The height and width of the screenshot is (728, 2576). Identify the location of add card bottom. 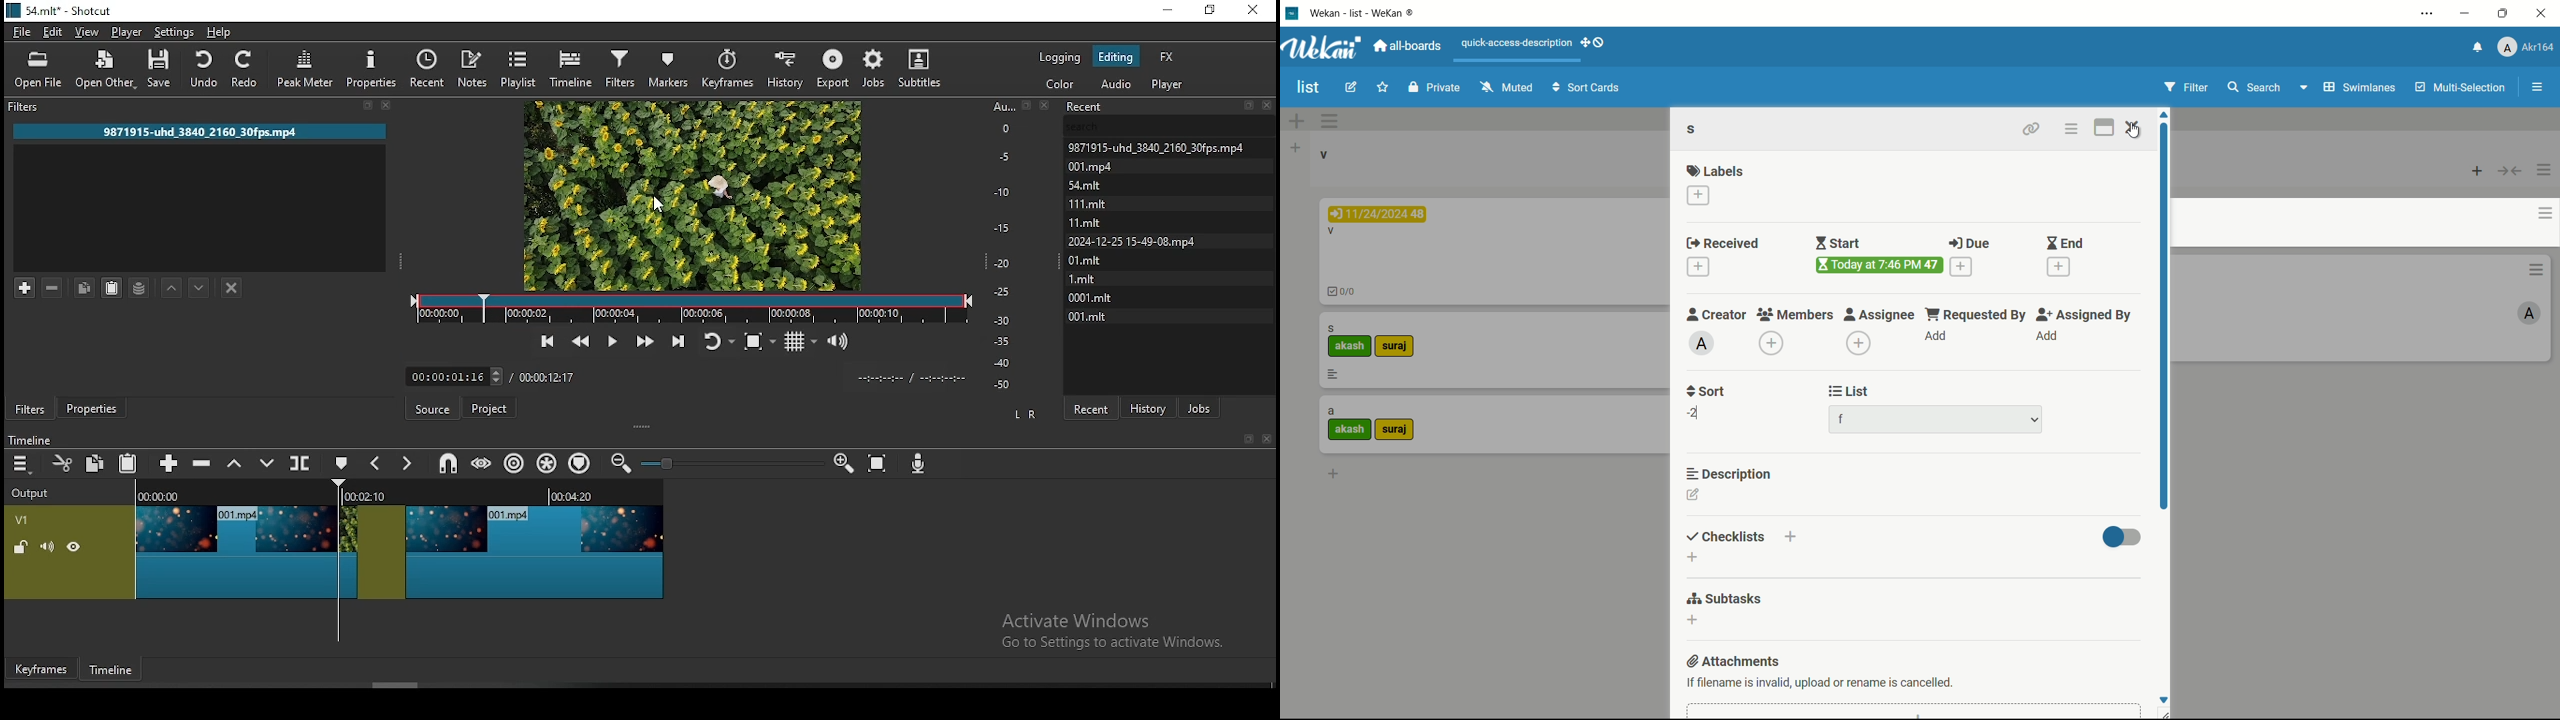
(1333, 473).